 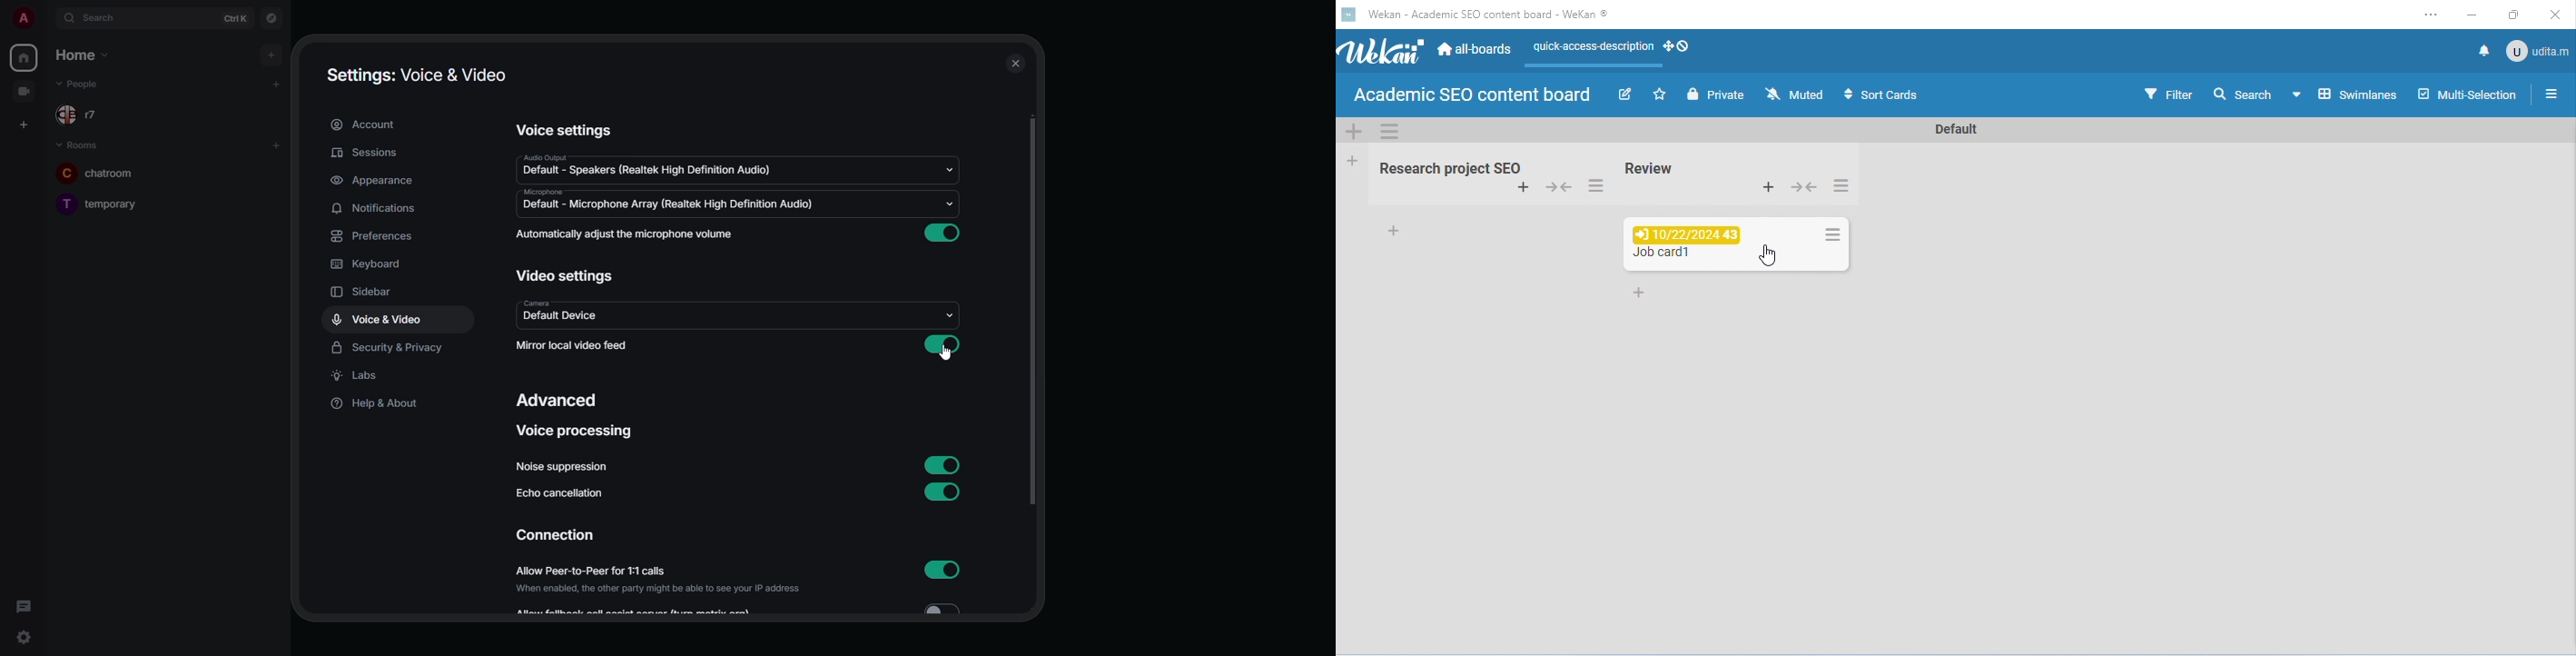 What do you see at coordinates (566, 274) in the screenshot?
I see `video settings` at bounding box center [566, 274].